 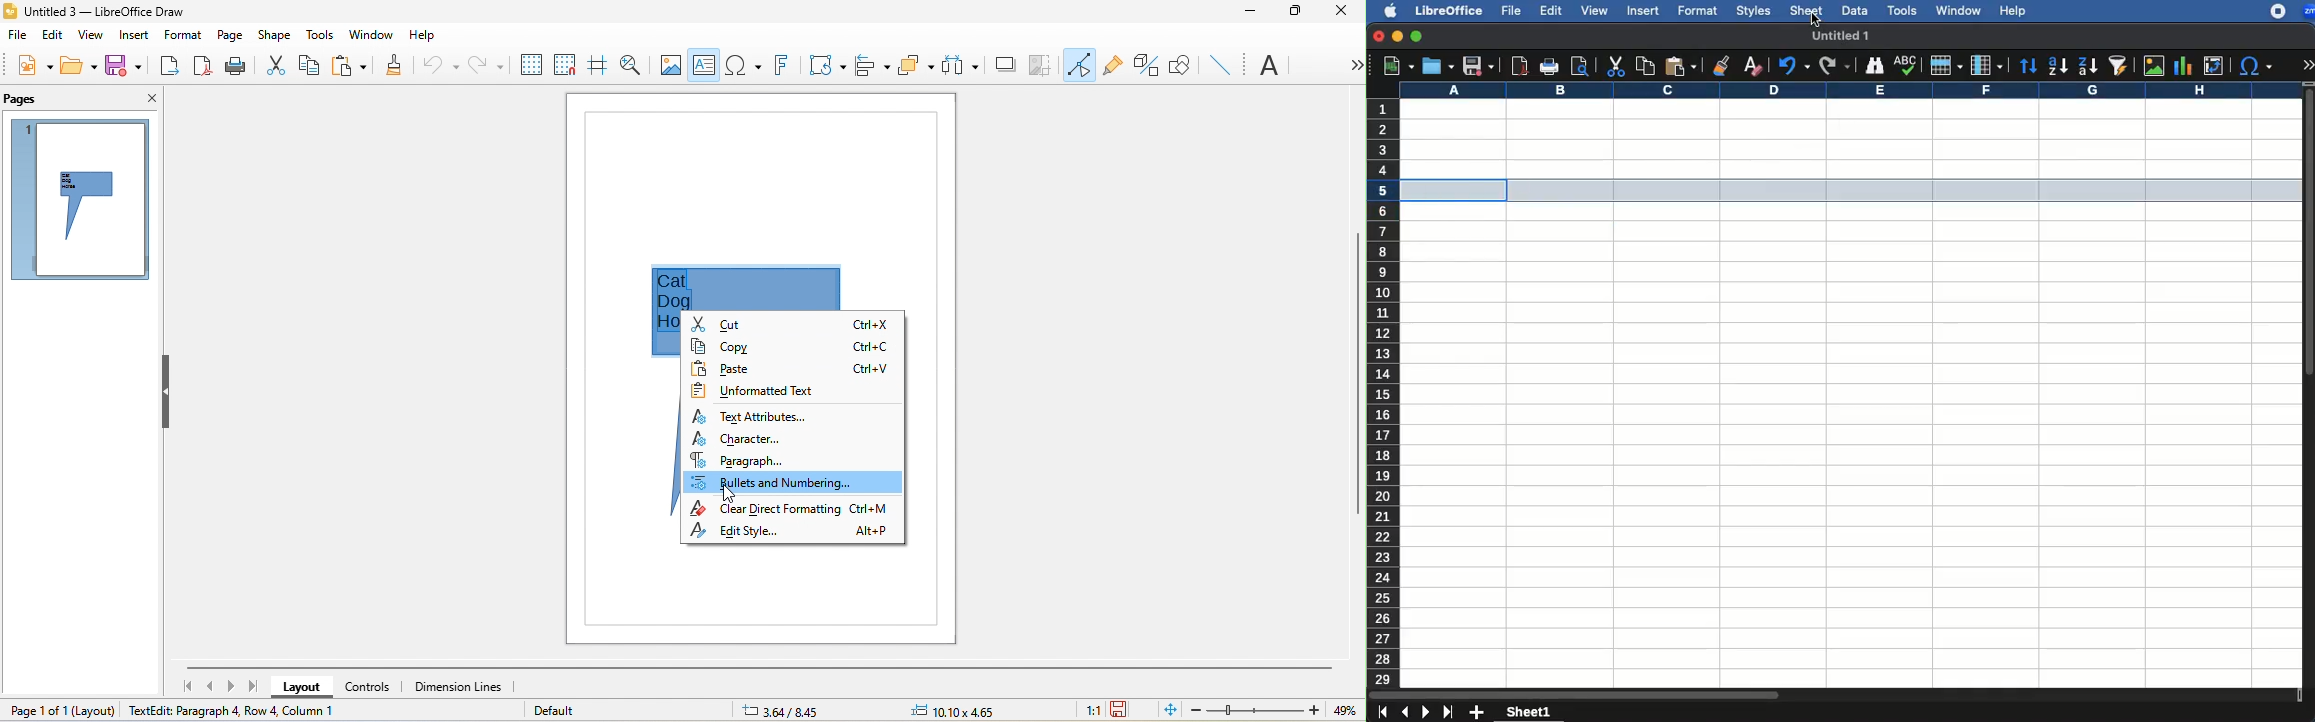 What do you see at coordinates (1397, 36) in the screenshot?
I see `minimize` at bounding box center [1397, 36].